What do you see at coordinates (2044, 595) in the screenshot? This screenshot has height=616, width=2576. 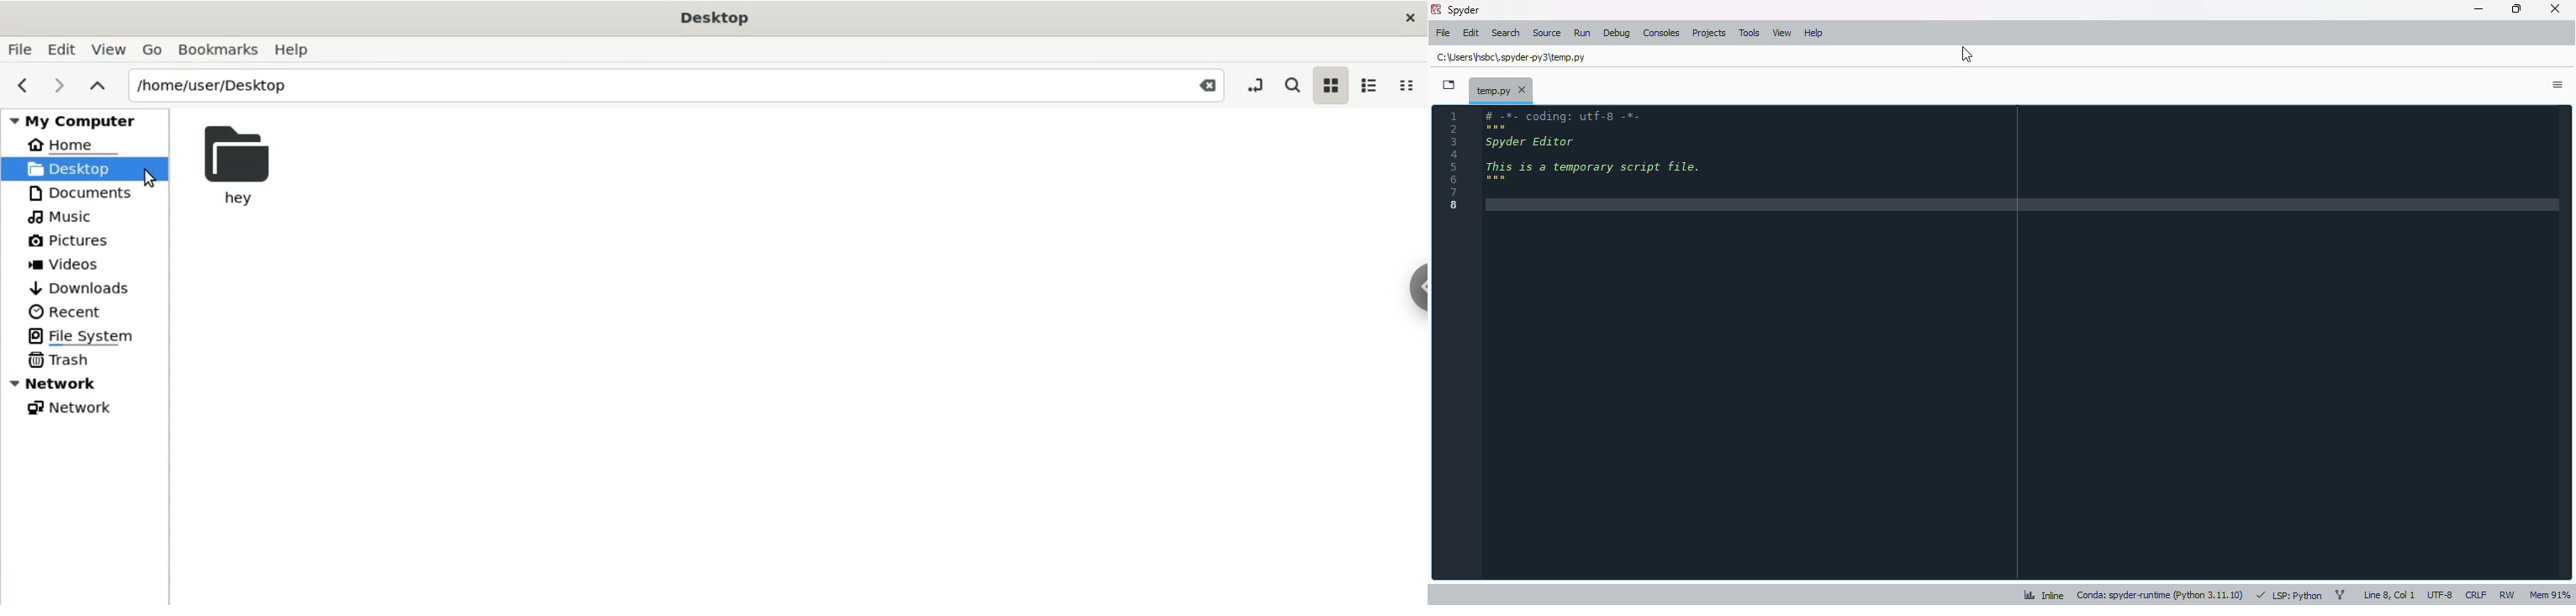 I see `inline` at bounding box center [2044, 595].